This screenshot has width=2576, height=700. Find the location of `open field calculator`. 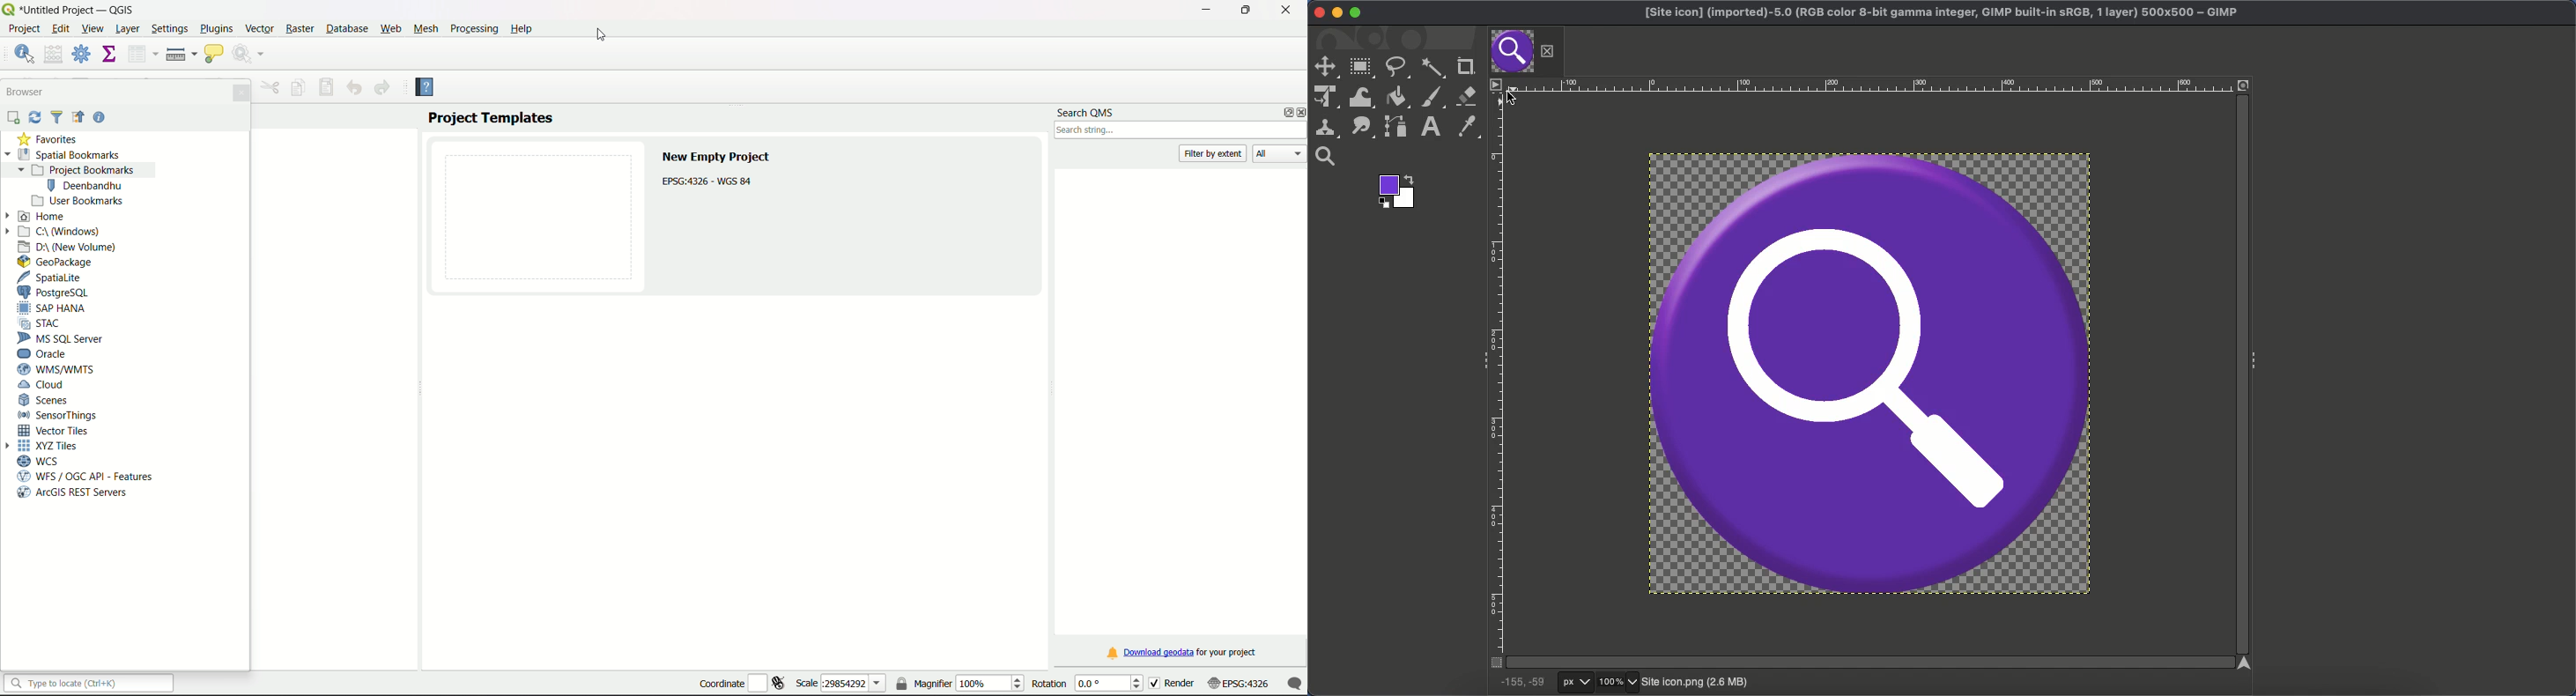

open field calculator is located at coordinates (54, 53).